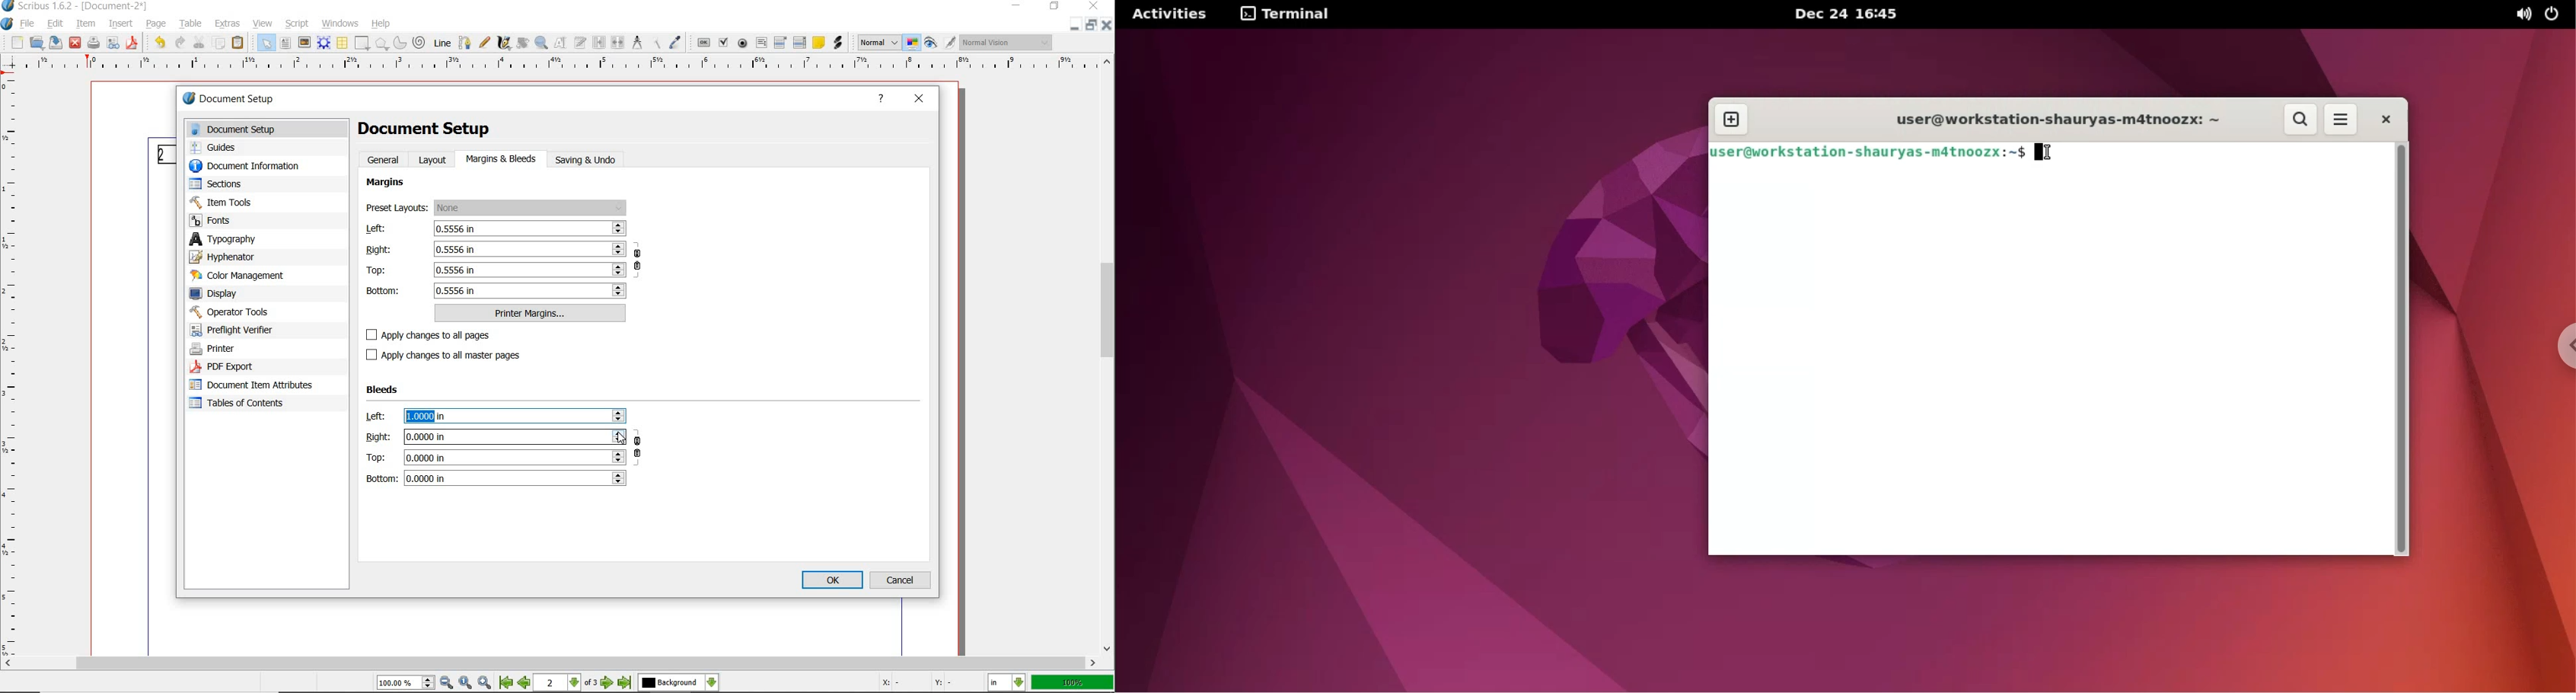 This screenshot has width=2576, height=700. I want to click on open, so click(37, 44).